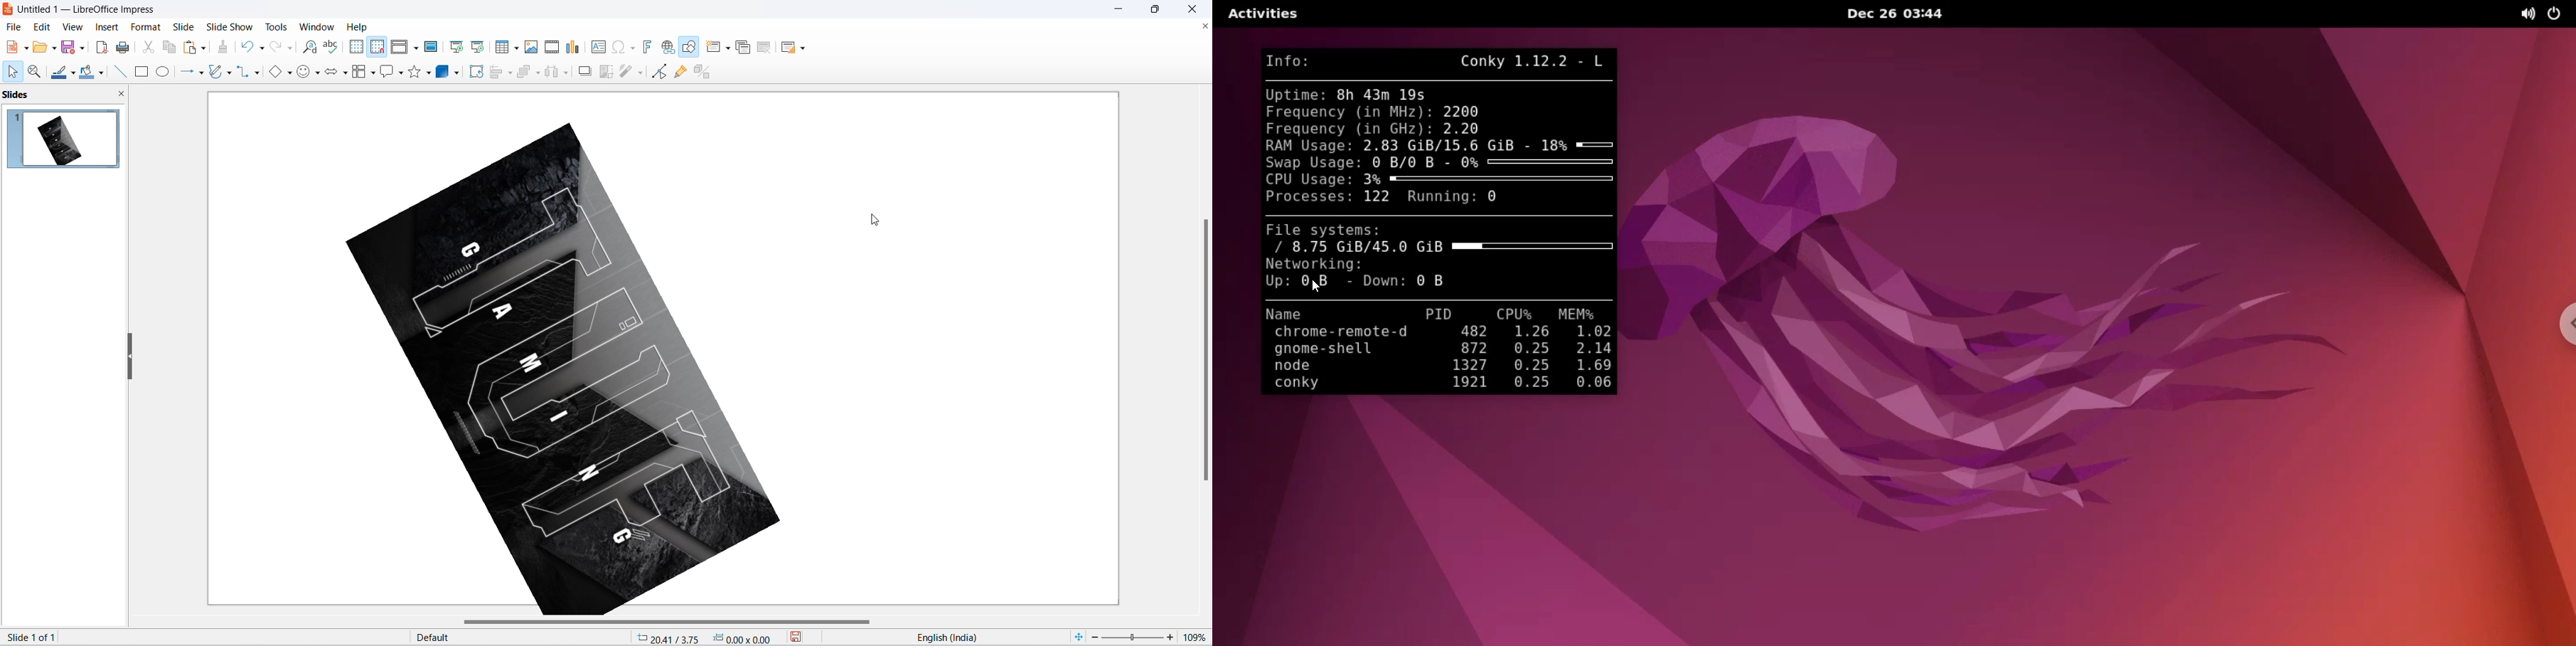 This screenshot has height=672, width=2576. I want to click on cursor, so click(476, 68).